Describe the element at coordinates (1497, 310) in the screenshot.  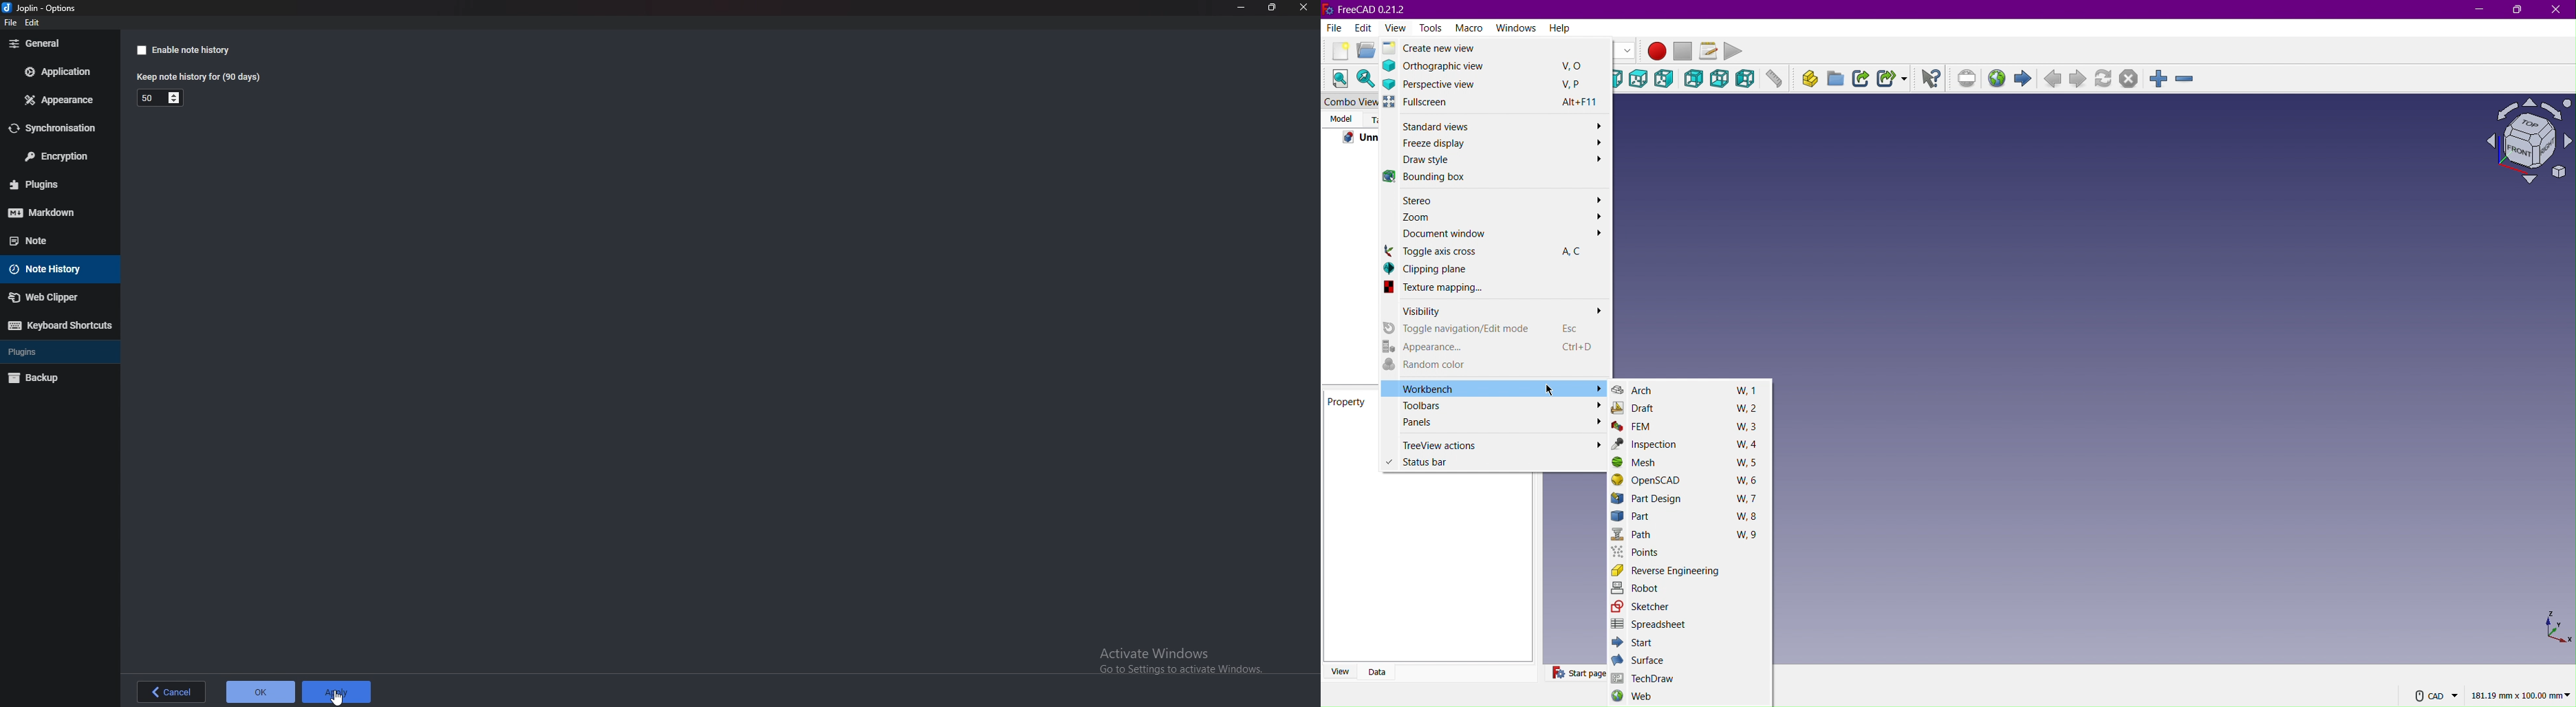
I see `Visibility` at that location.